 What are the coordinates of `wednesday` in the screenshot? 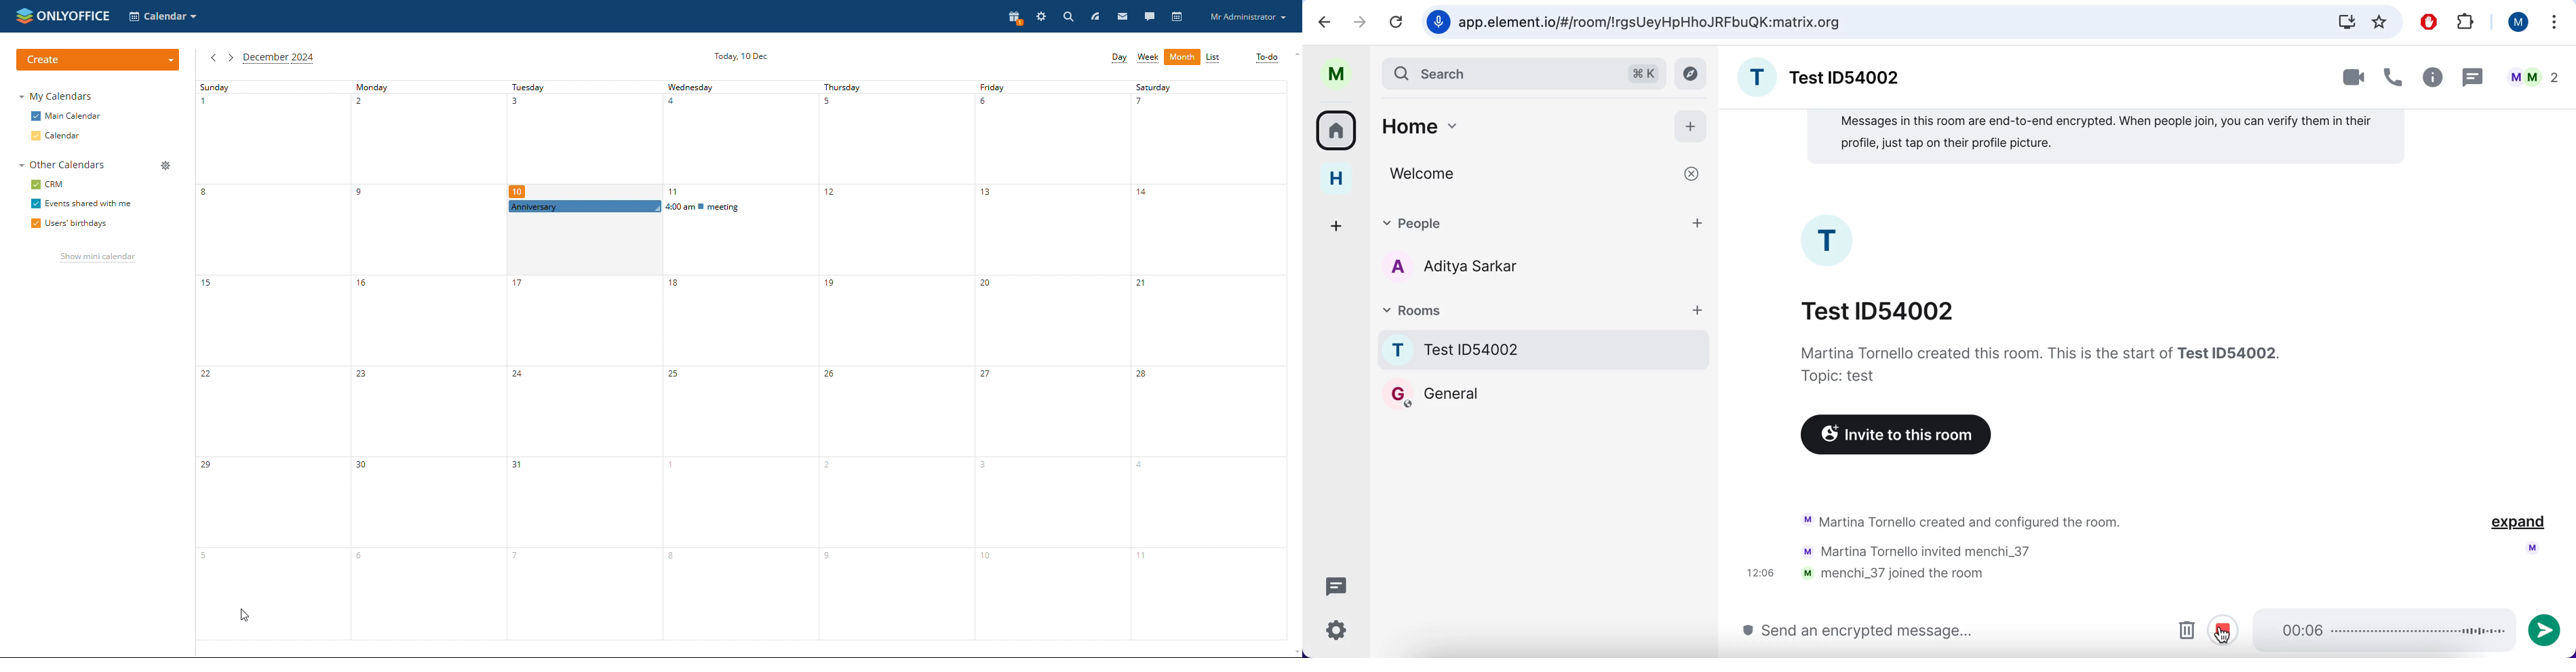 It's located at (740, 429).